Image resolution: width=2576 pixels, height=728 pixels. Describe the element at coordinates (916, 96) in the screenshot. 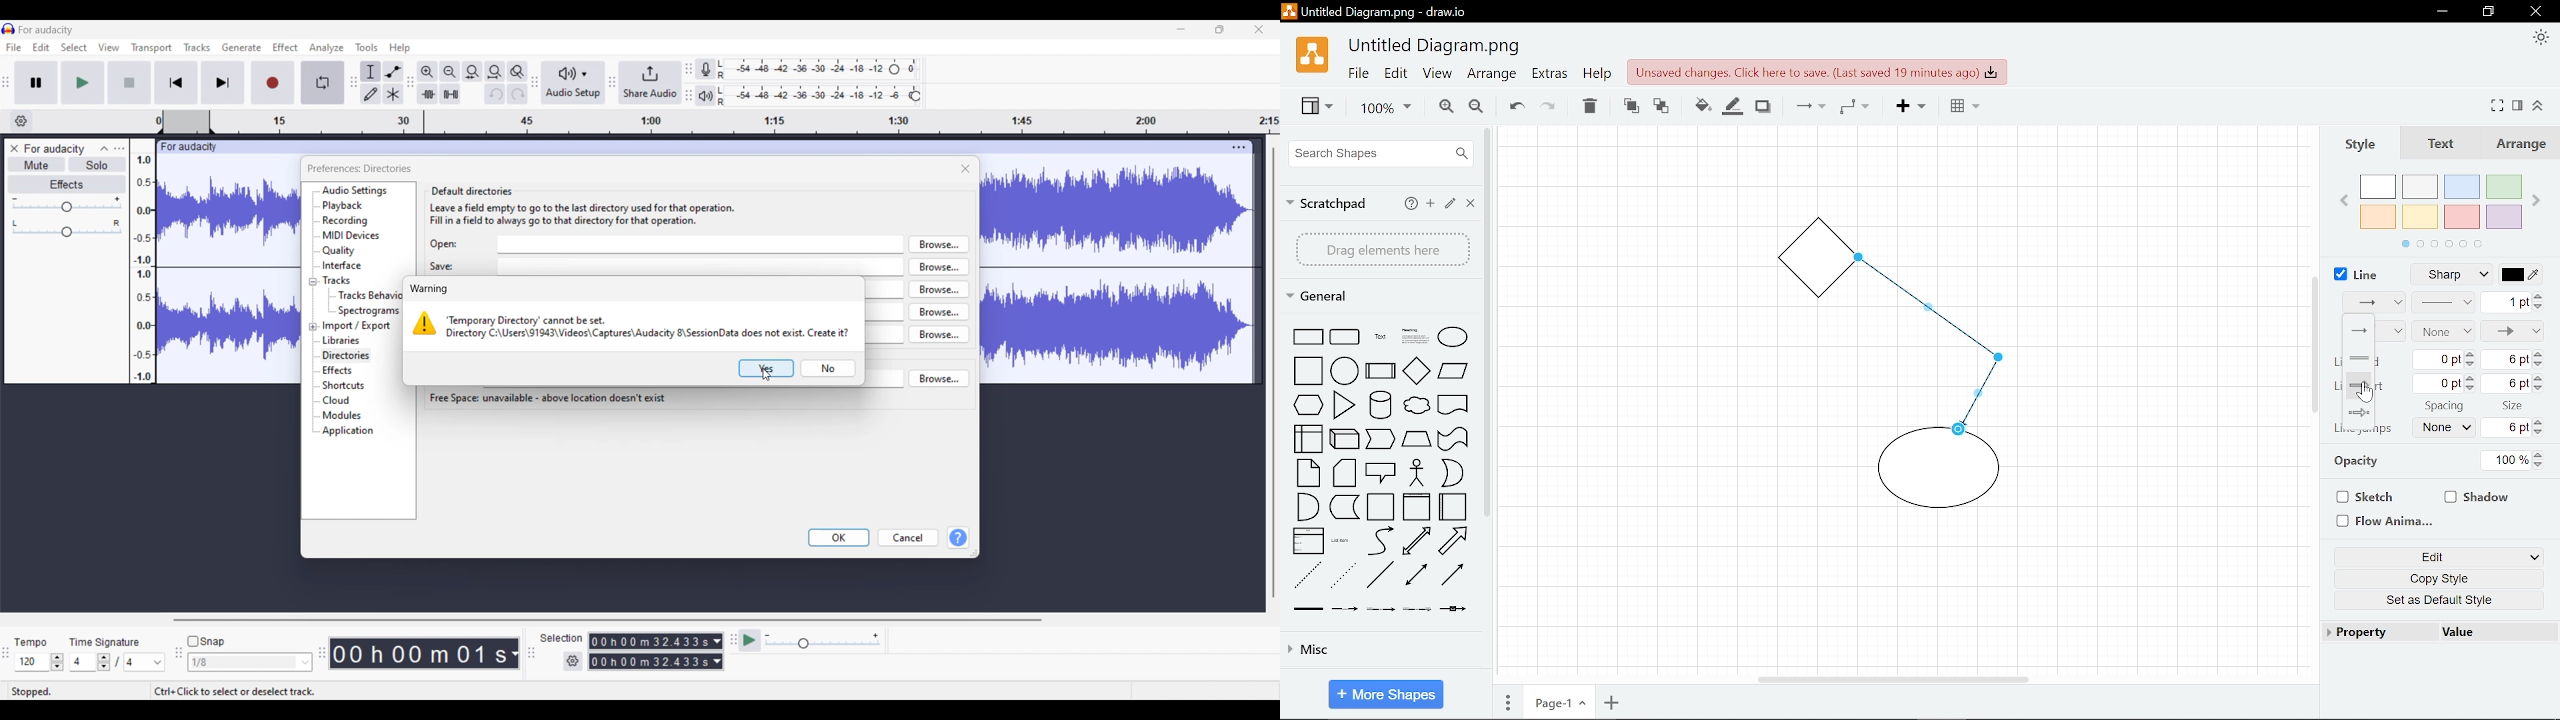

I see `Header to change playback level` at that location.